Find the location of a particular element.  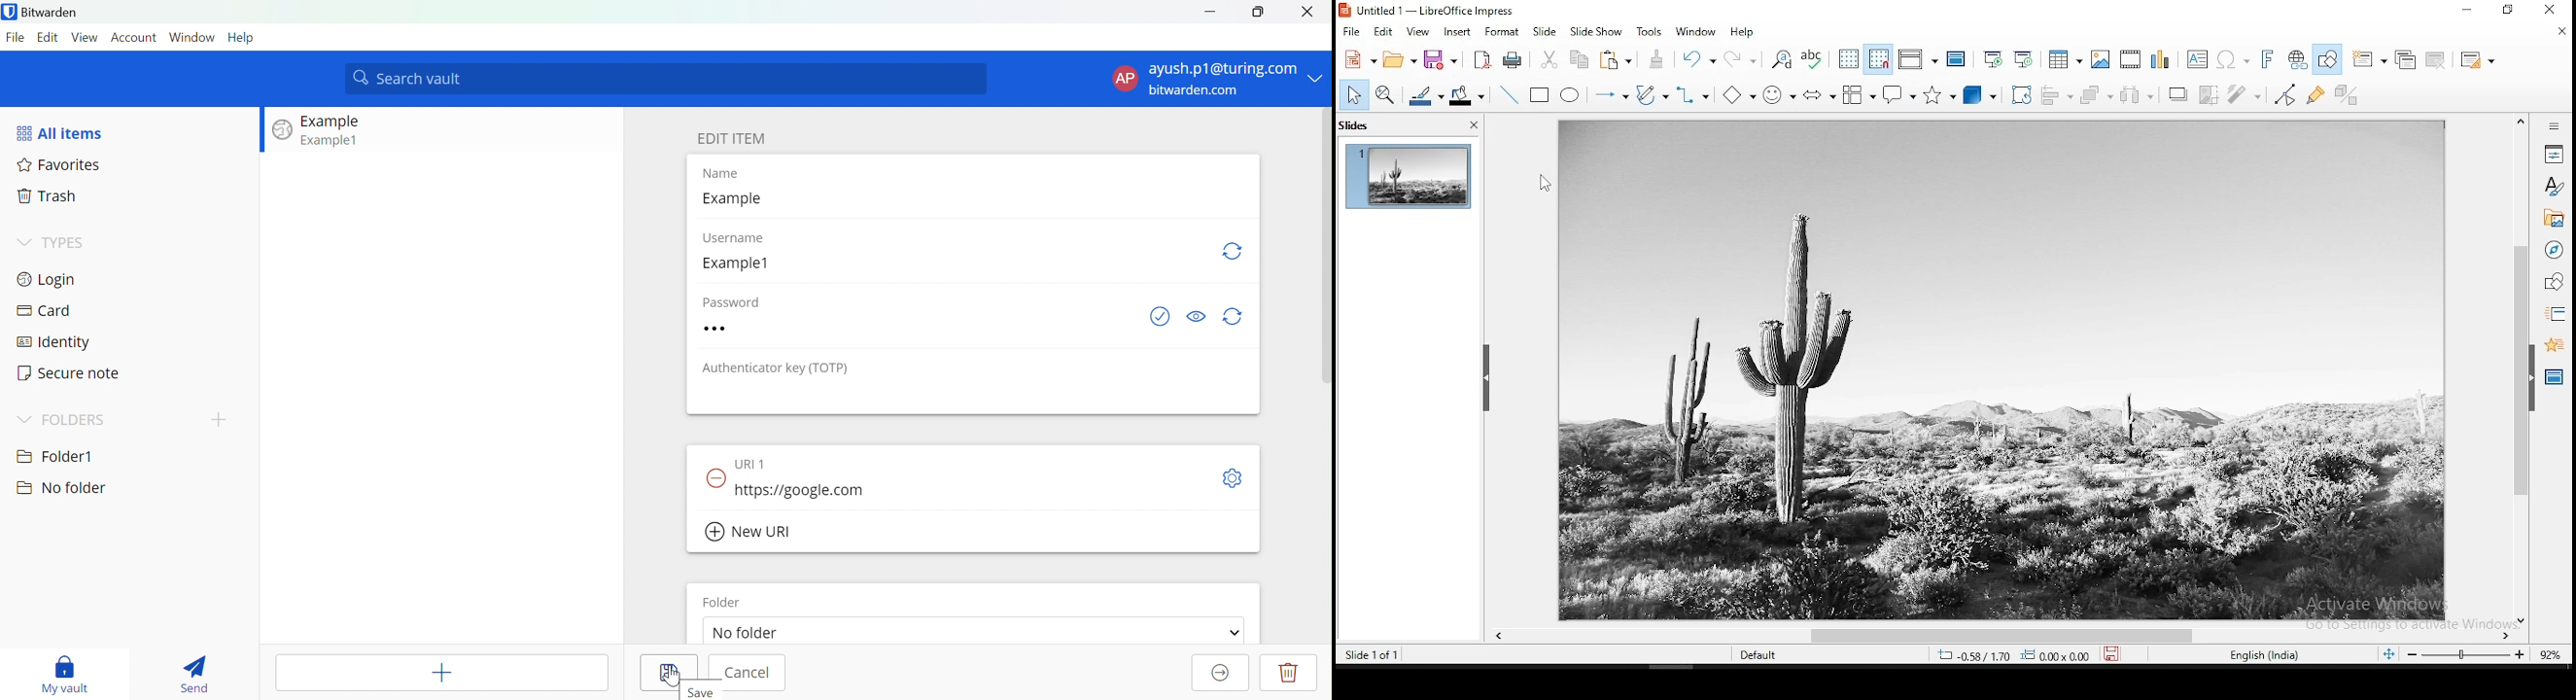

start from current slide is located at coordinates (2024, 56).